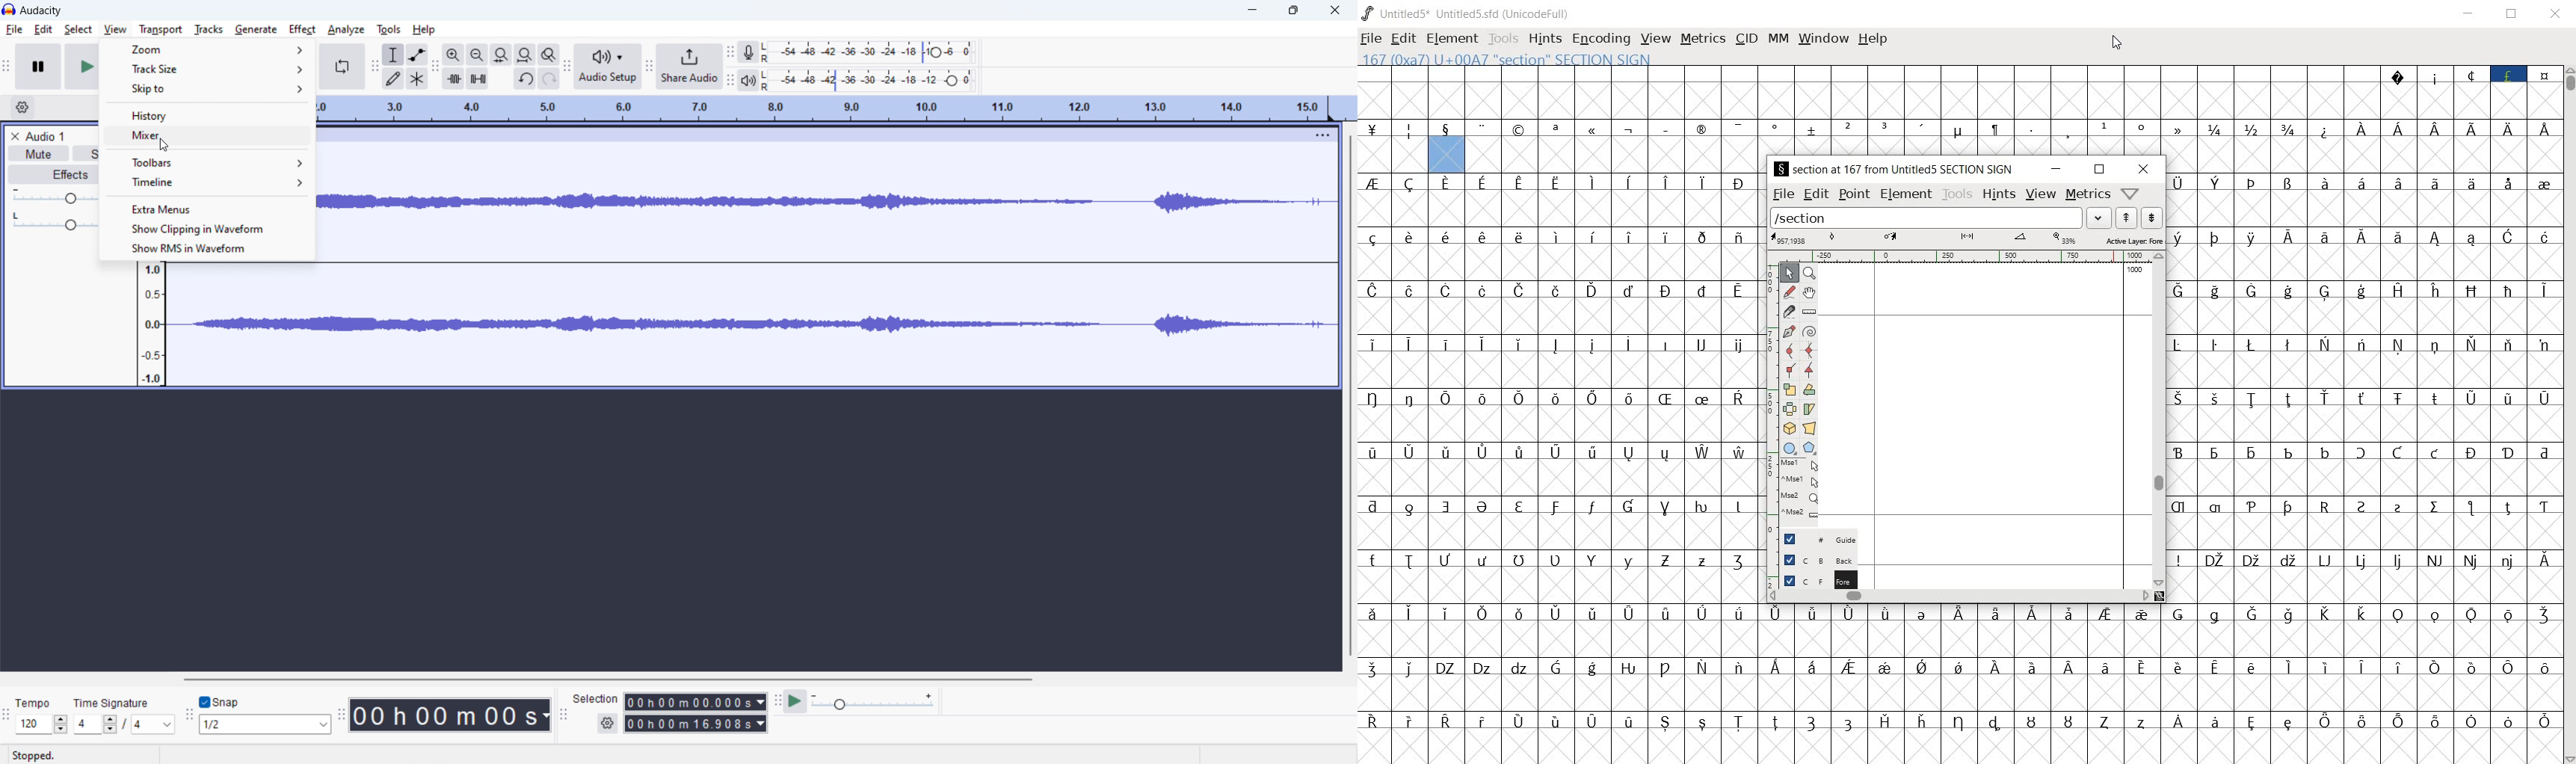  What do you see at coordinates (1790, 369) in the screenshot?
I see `Add a corner point` at bounding box center [1790, 369].